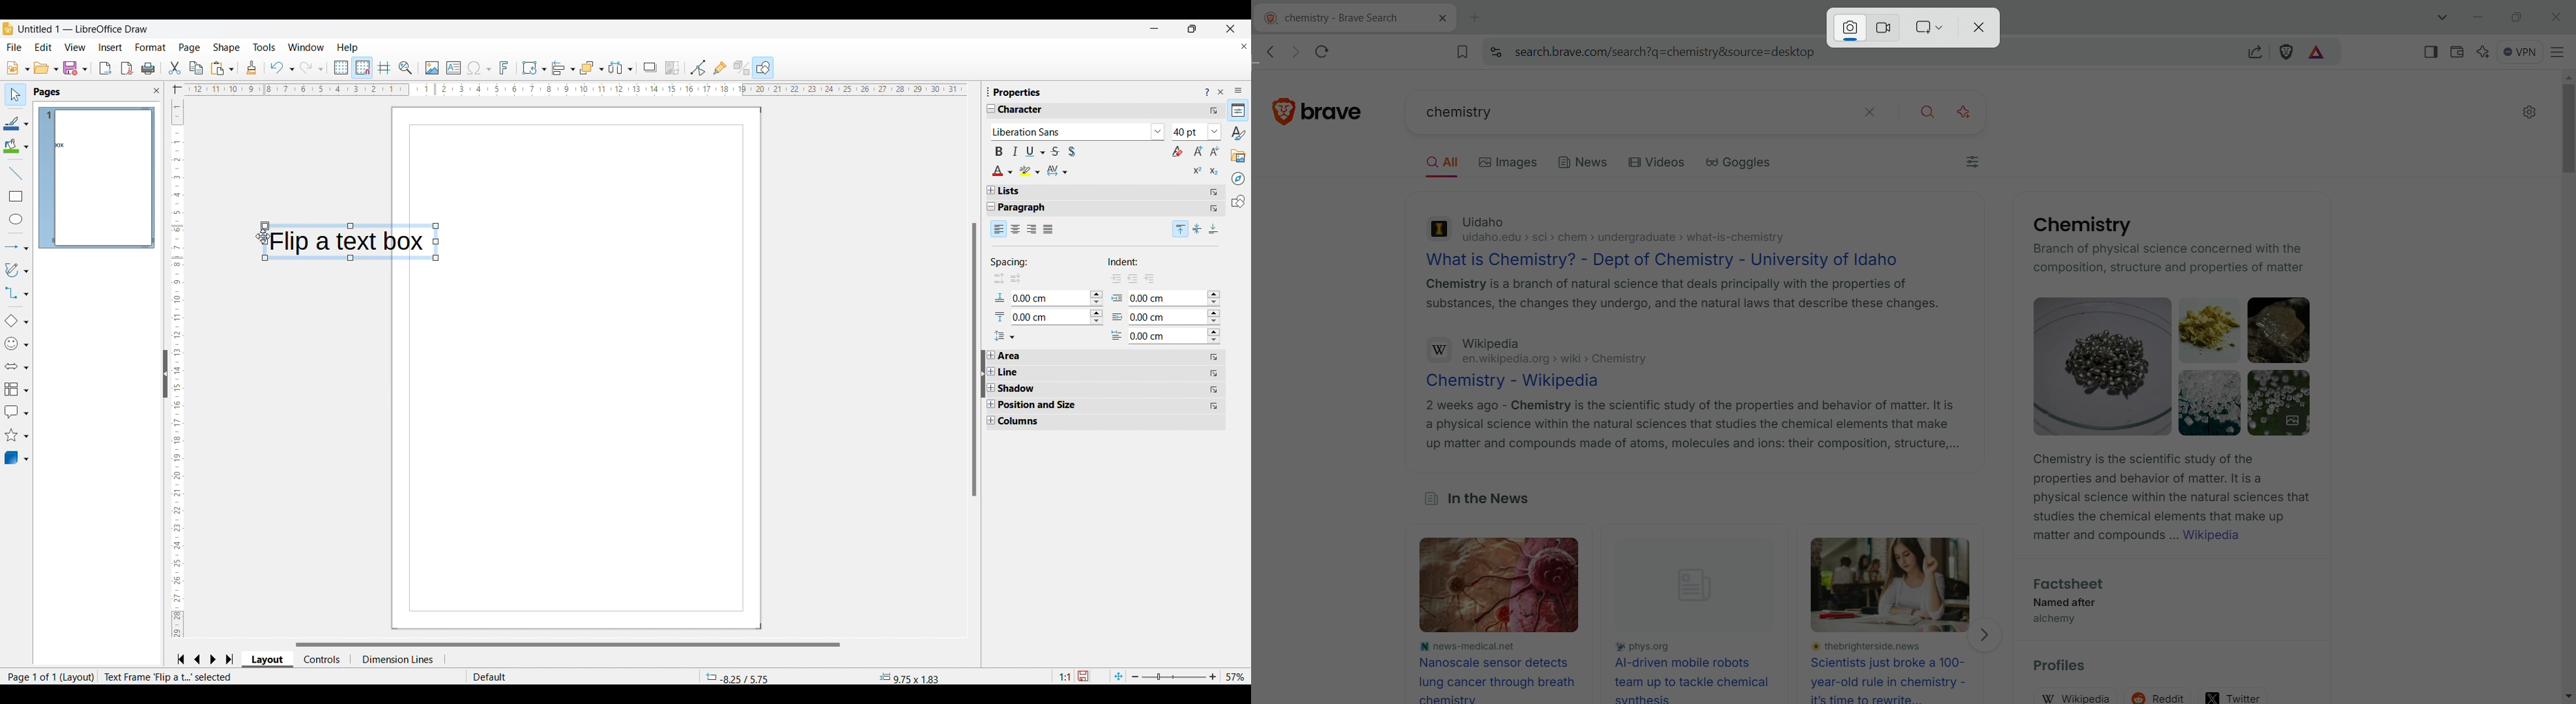  I want to click on Basic shape options, so click(16, 321).